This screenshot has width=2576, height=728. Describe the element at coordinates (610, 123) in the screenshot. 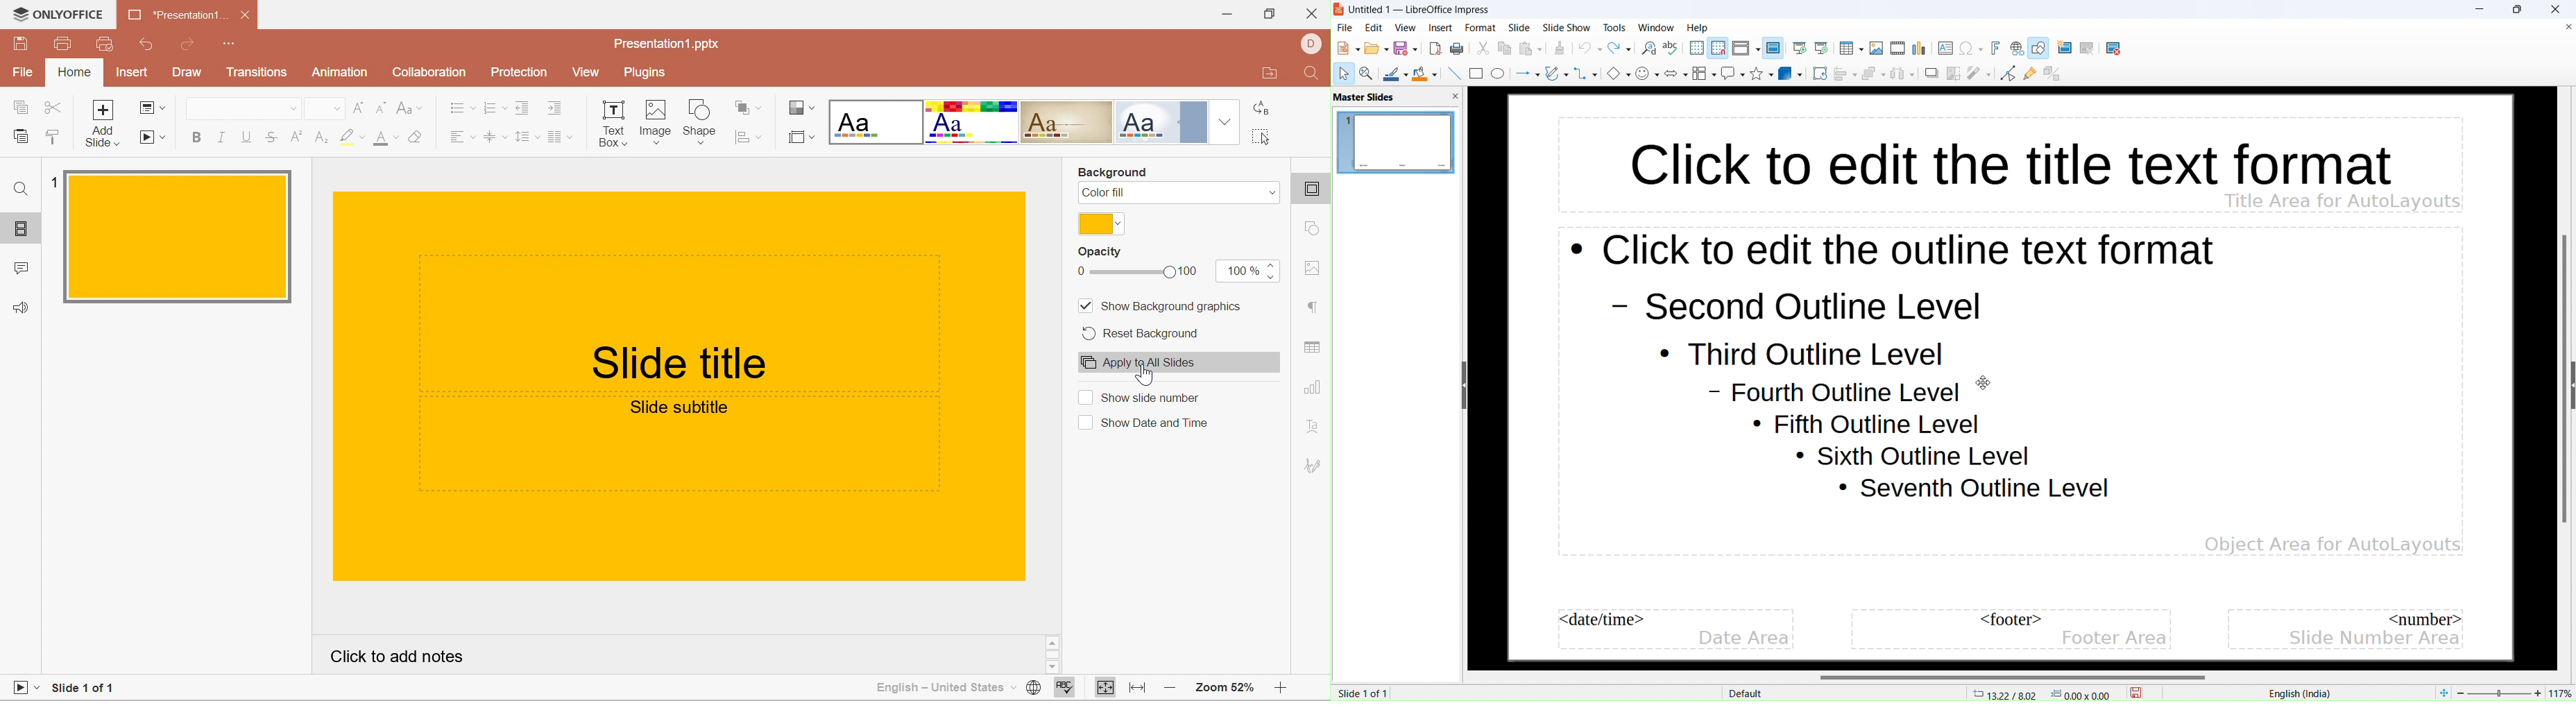

I see `Text Box` at that location.